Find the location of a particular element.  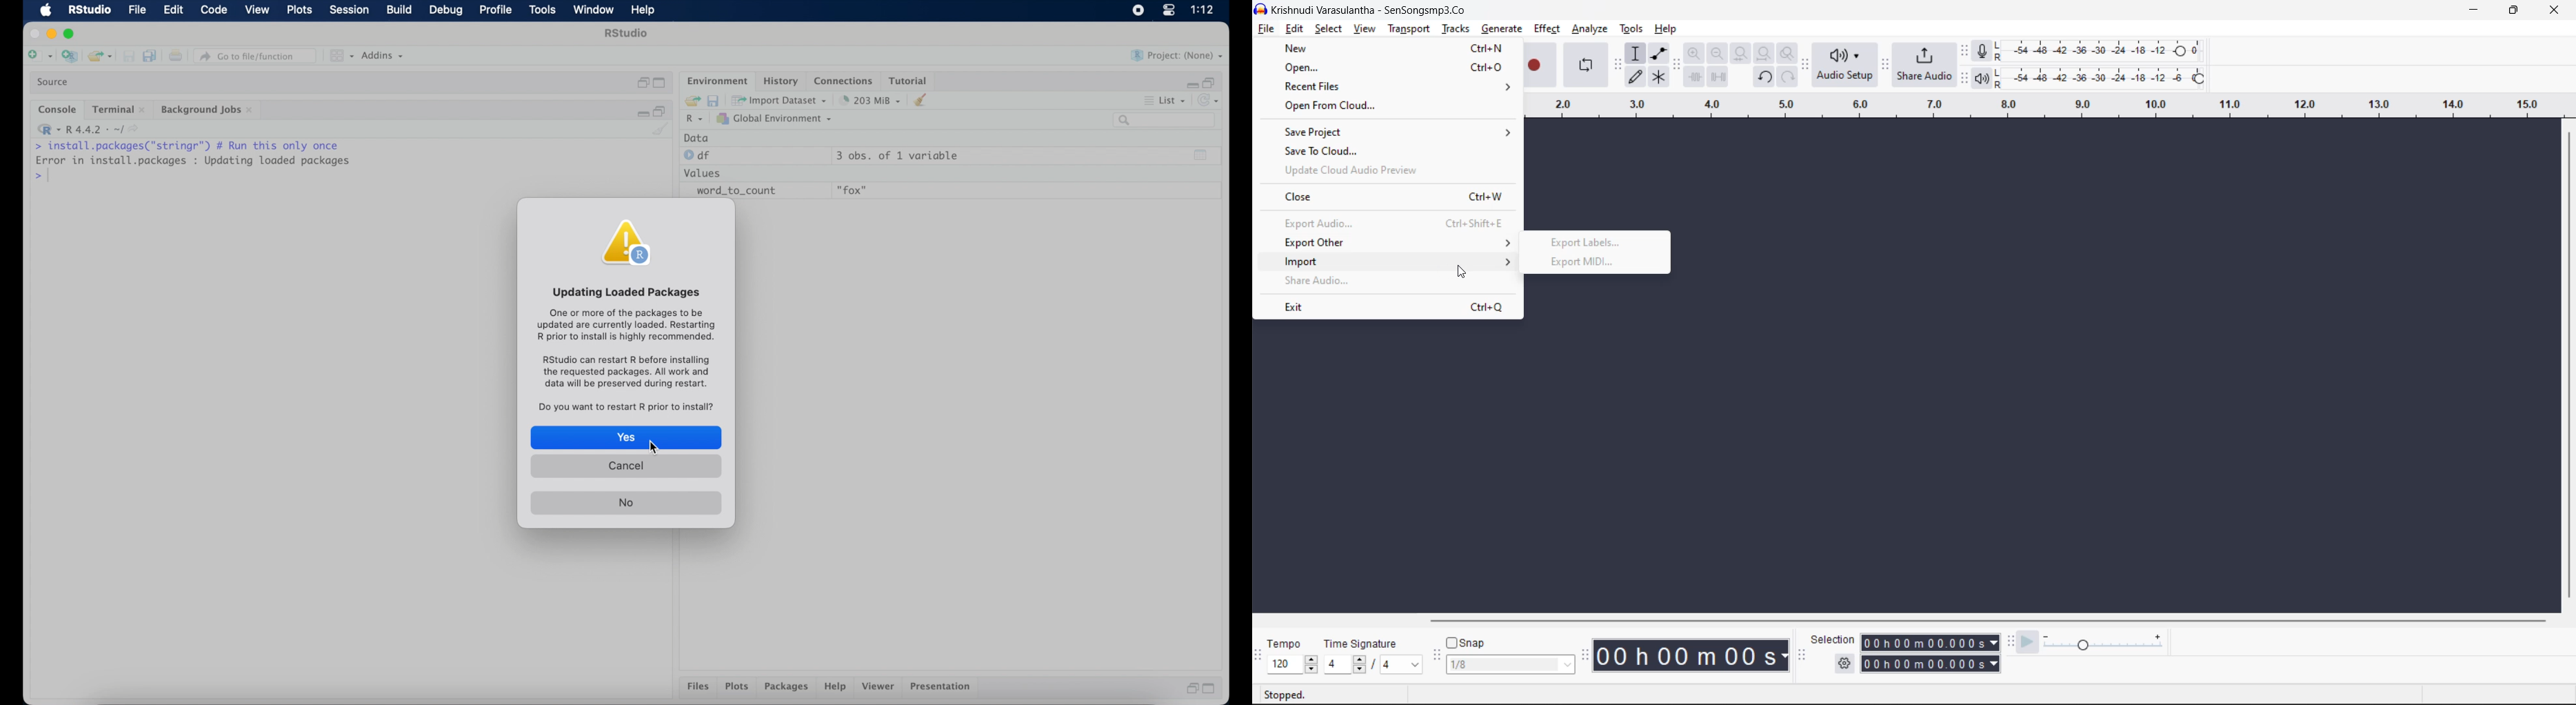

envelope tool is located at coordinates (1662, 53).